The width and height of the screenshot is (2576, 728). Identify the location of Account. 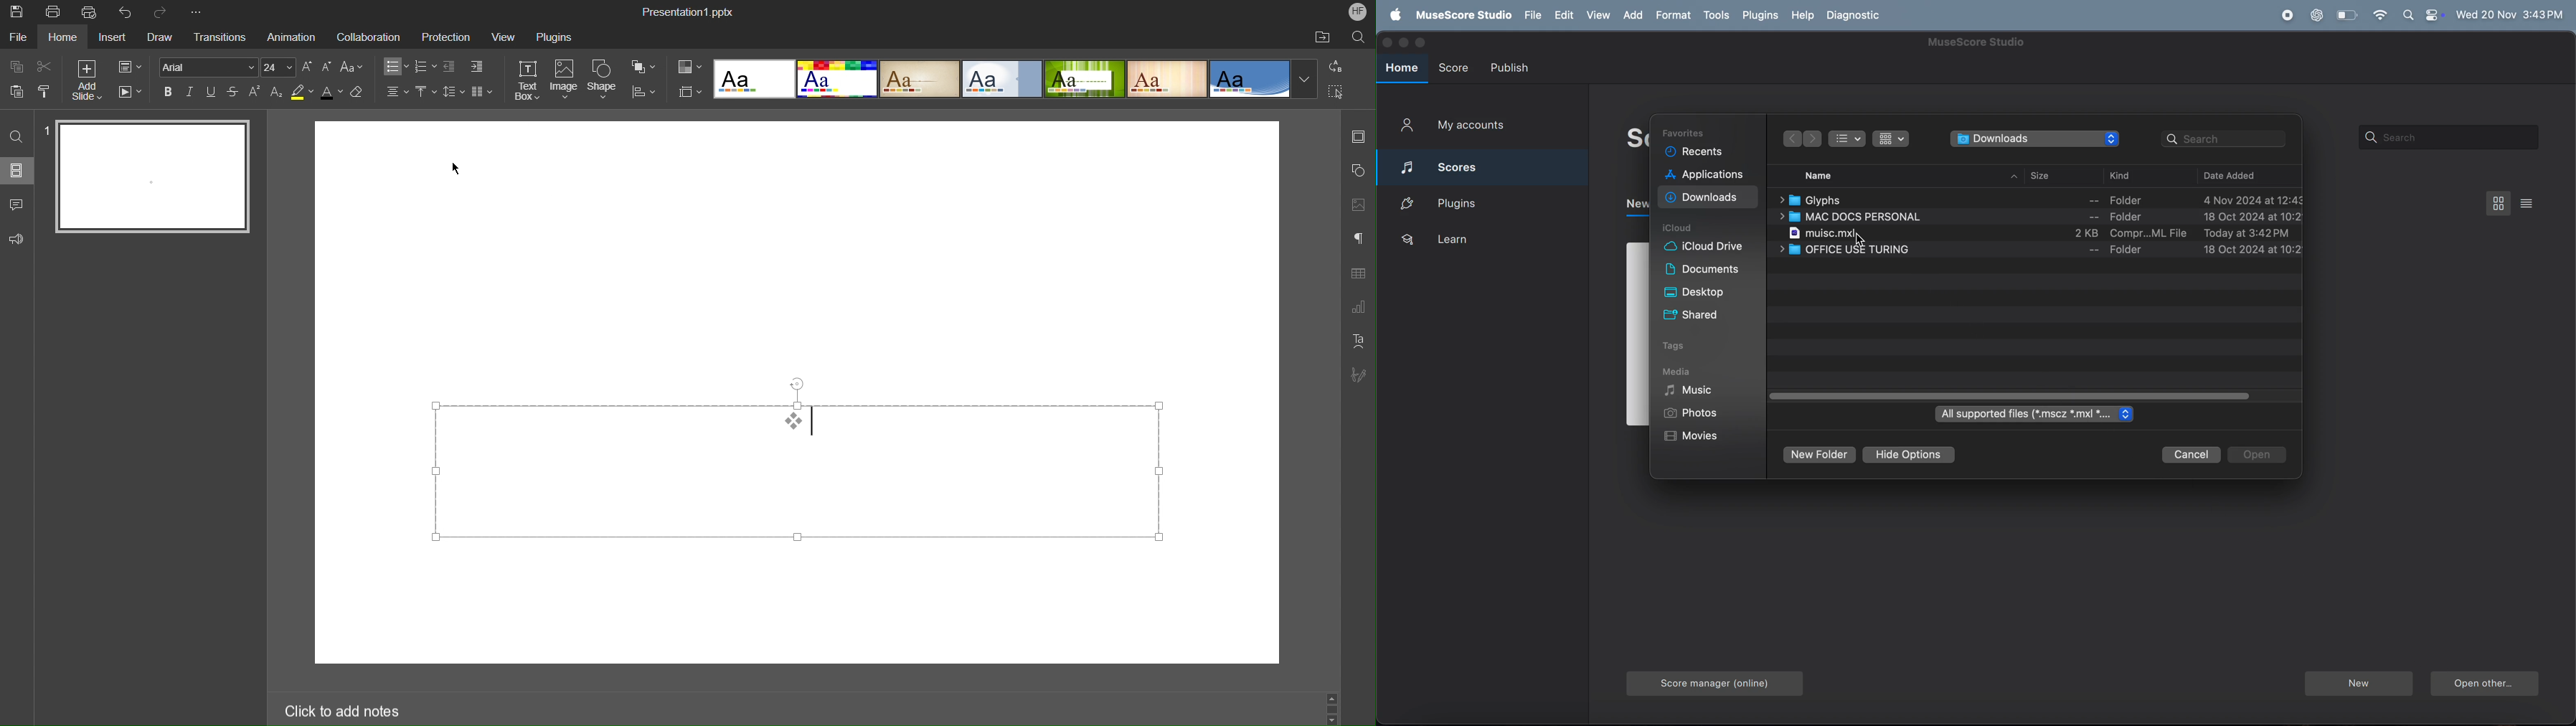
(1358, 12).